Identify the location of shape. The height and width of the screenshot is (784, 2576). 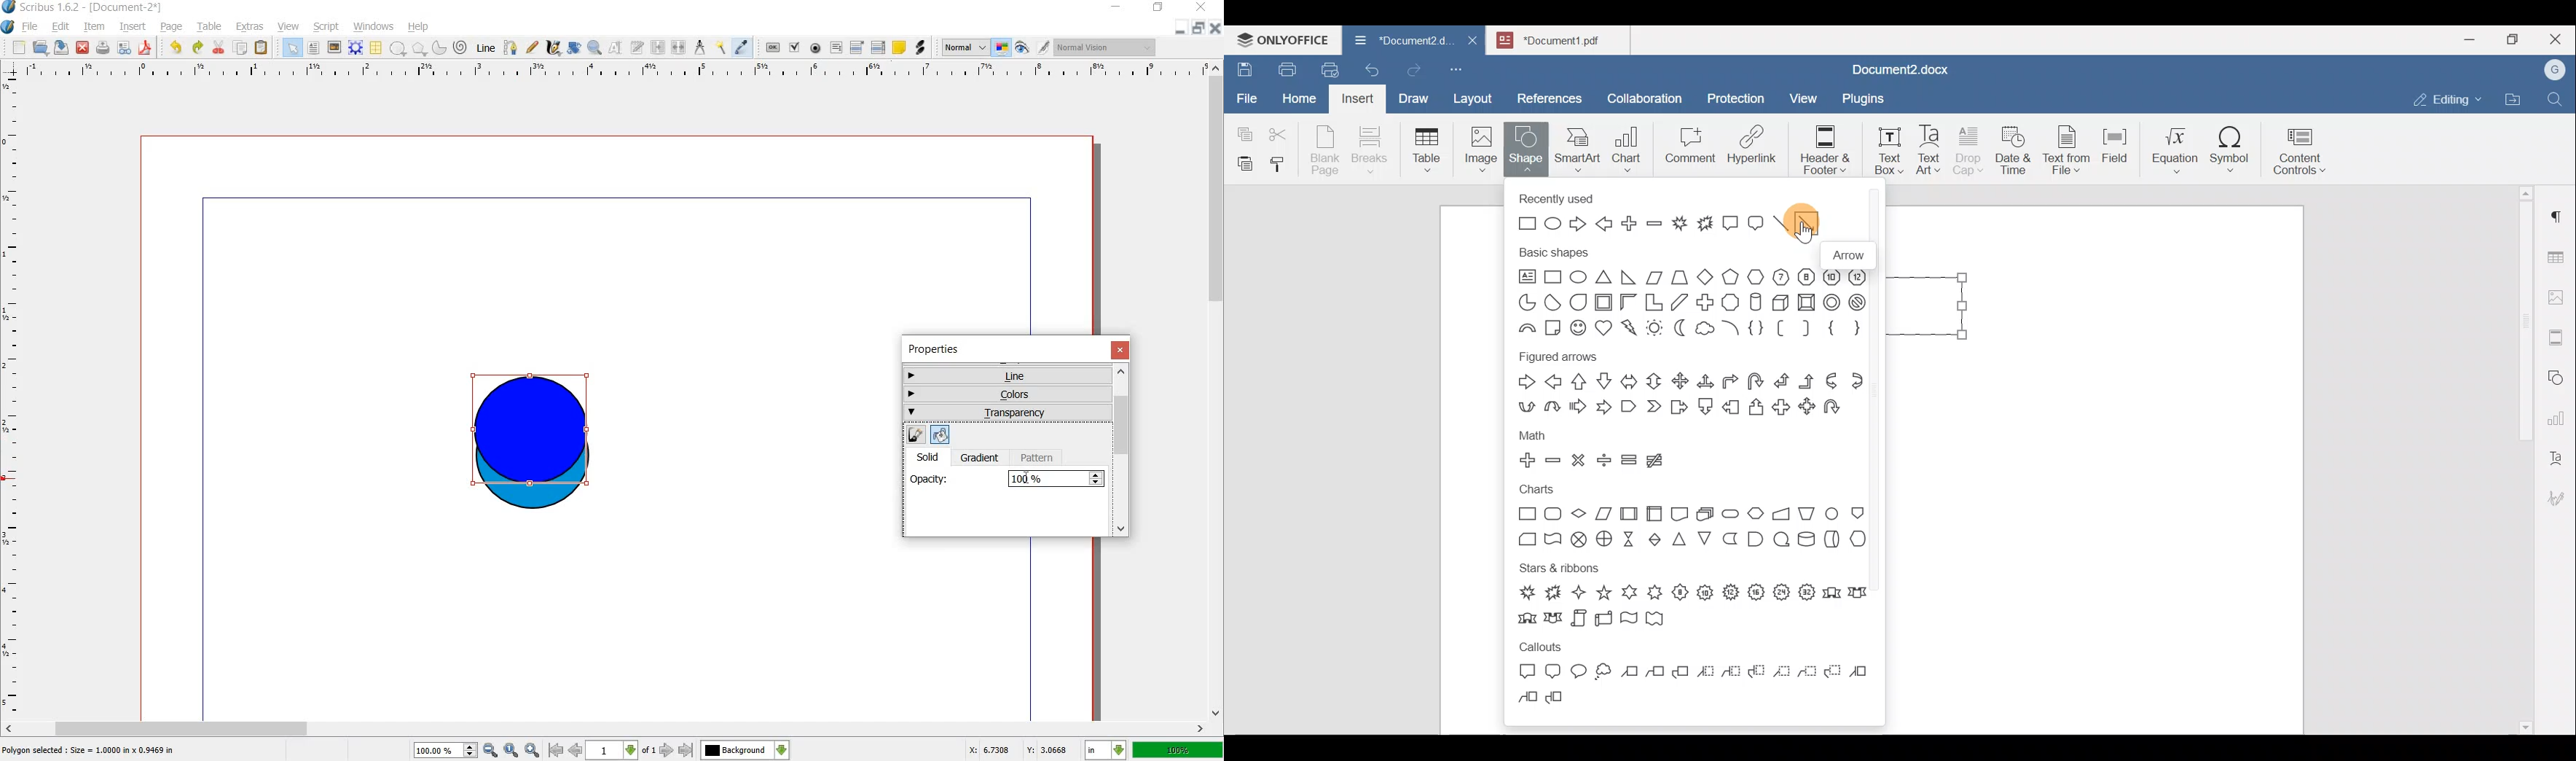
(398, 49).